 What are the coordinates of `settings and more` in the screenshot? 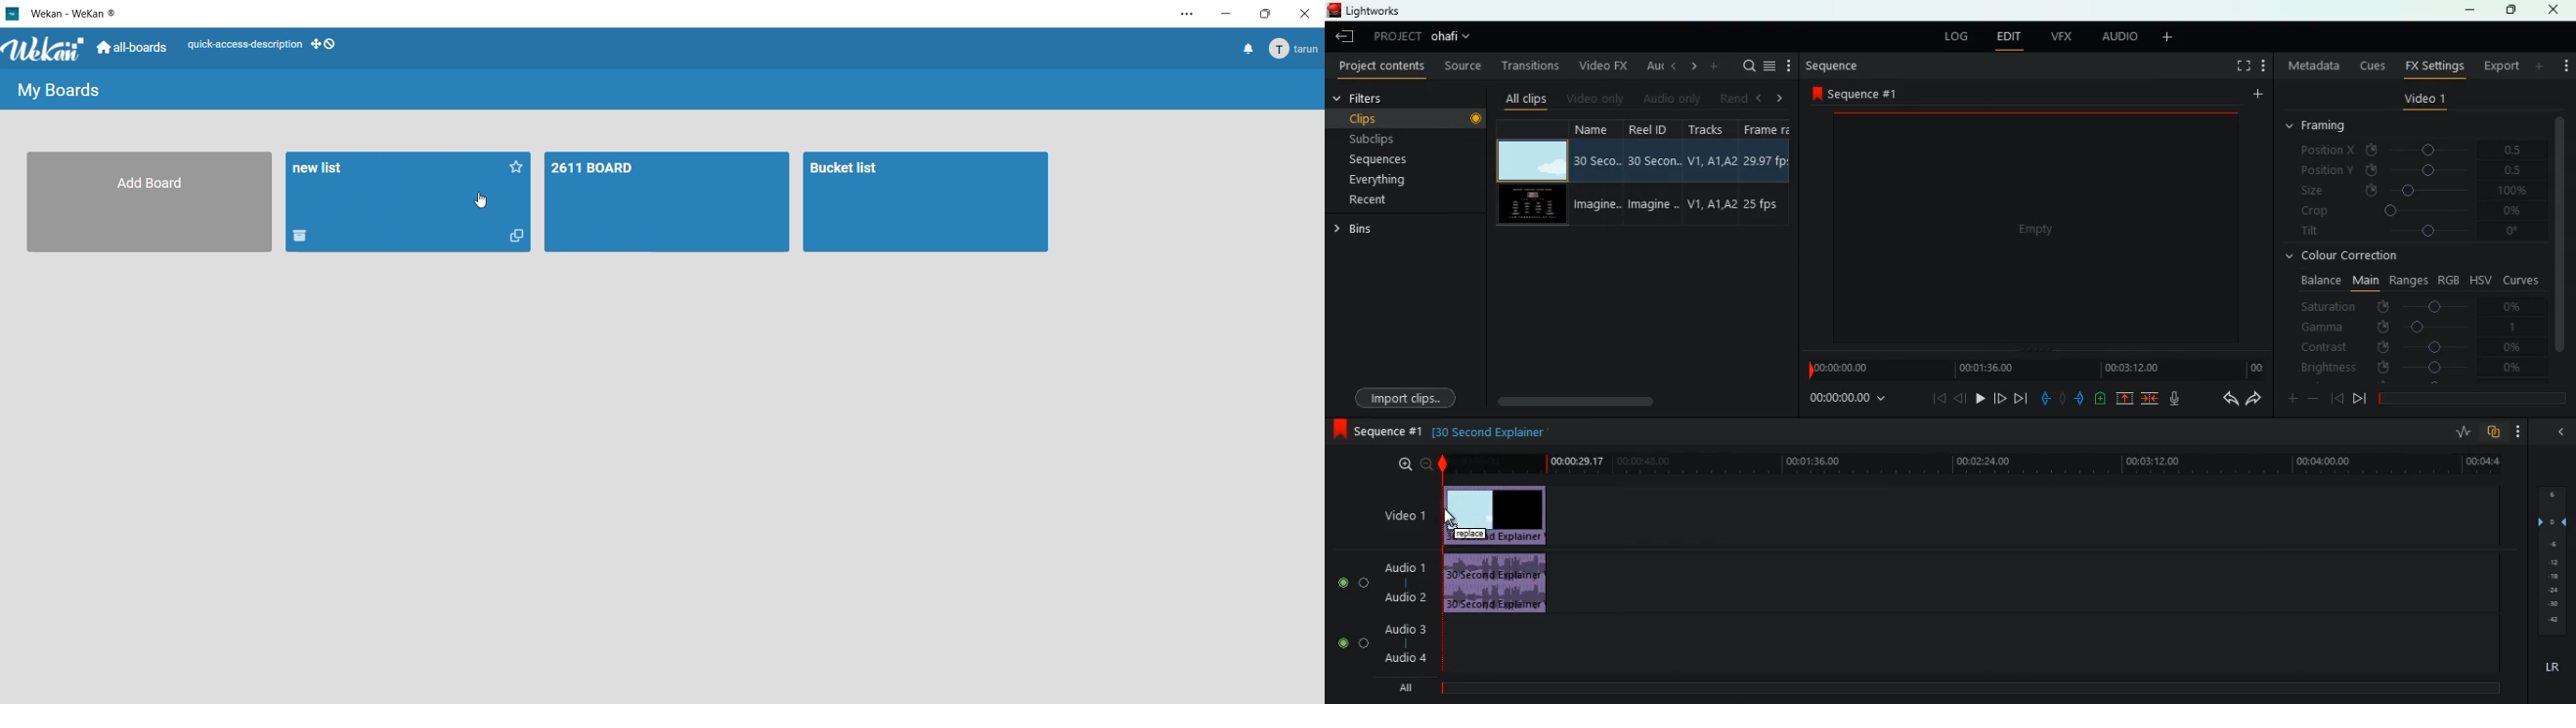 It's located at (1183, 15).